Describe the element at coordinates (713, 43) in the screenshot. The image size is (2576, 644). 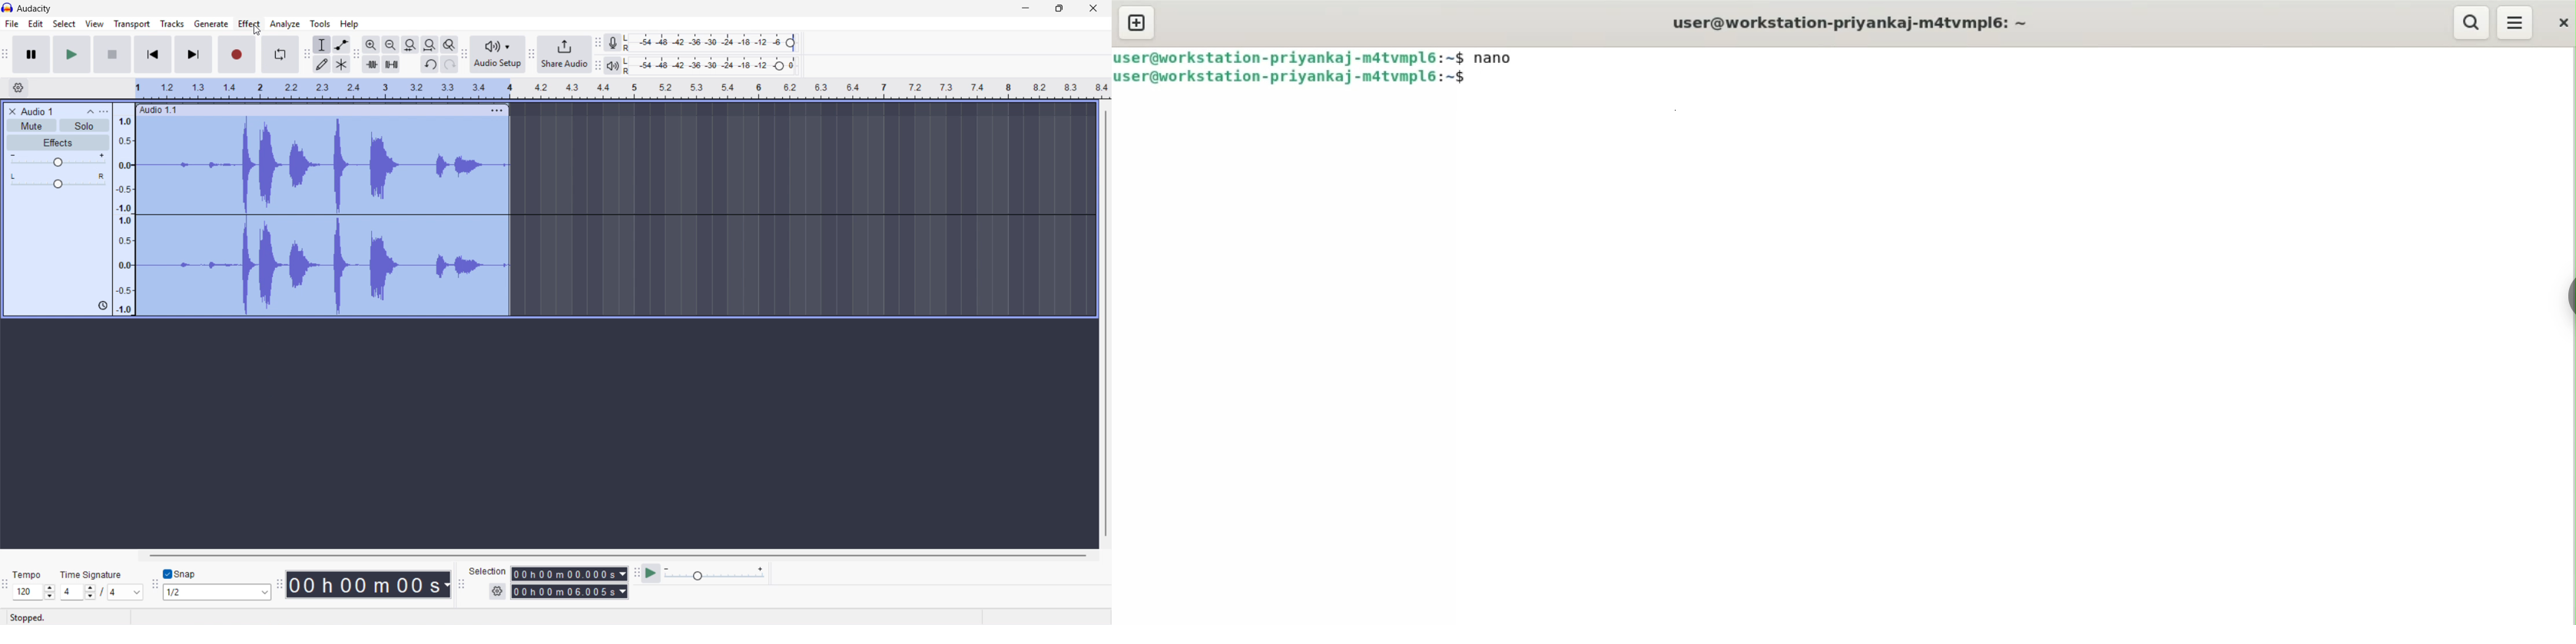
I see `Recording level` at that location.